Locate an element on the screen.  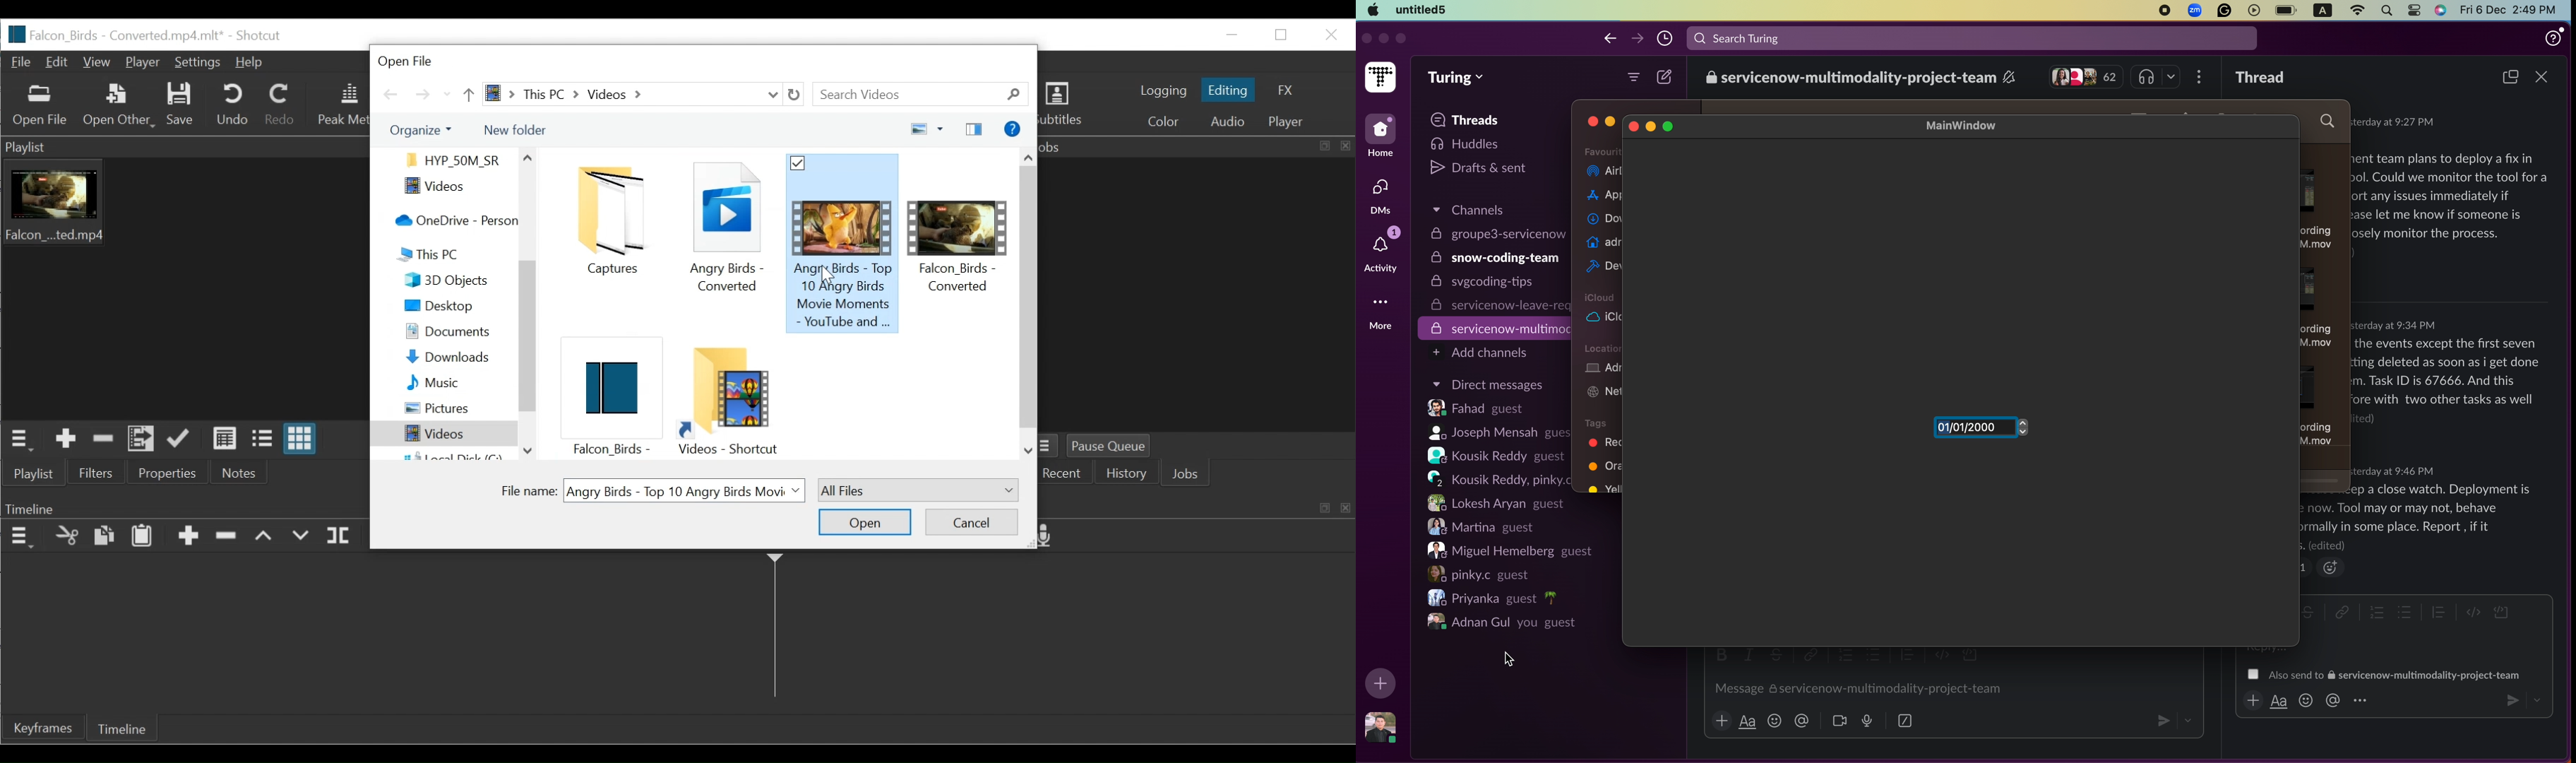
Scroll up is located at coordinates (528, 158).